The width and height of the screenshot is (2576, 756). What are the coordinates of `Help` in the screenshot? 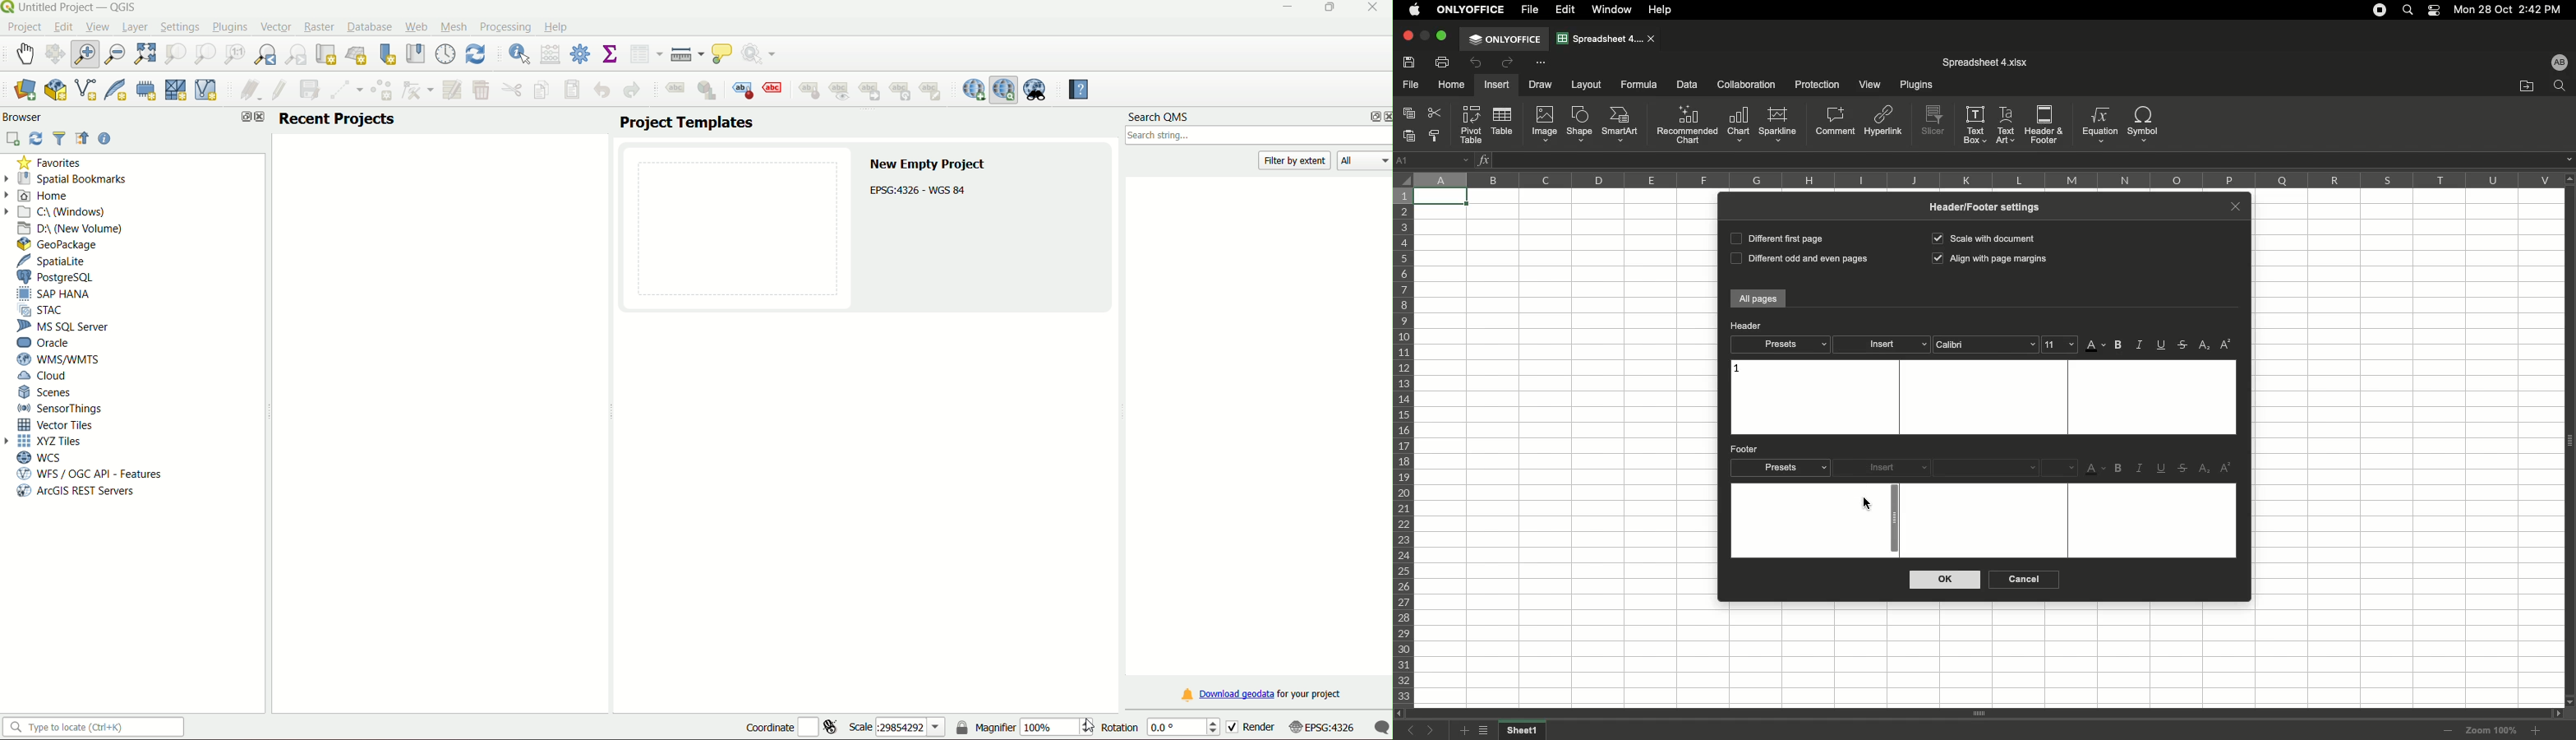 It's located at (1663, 10).